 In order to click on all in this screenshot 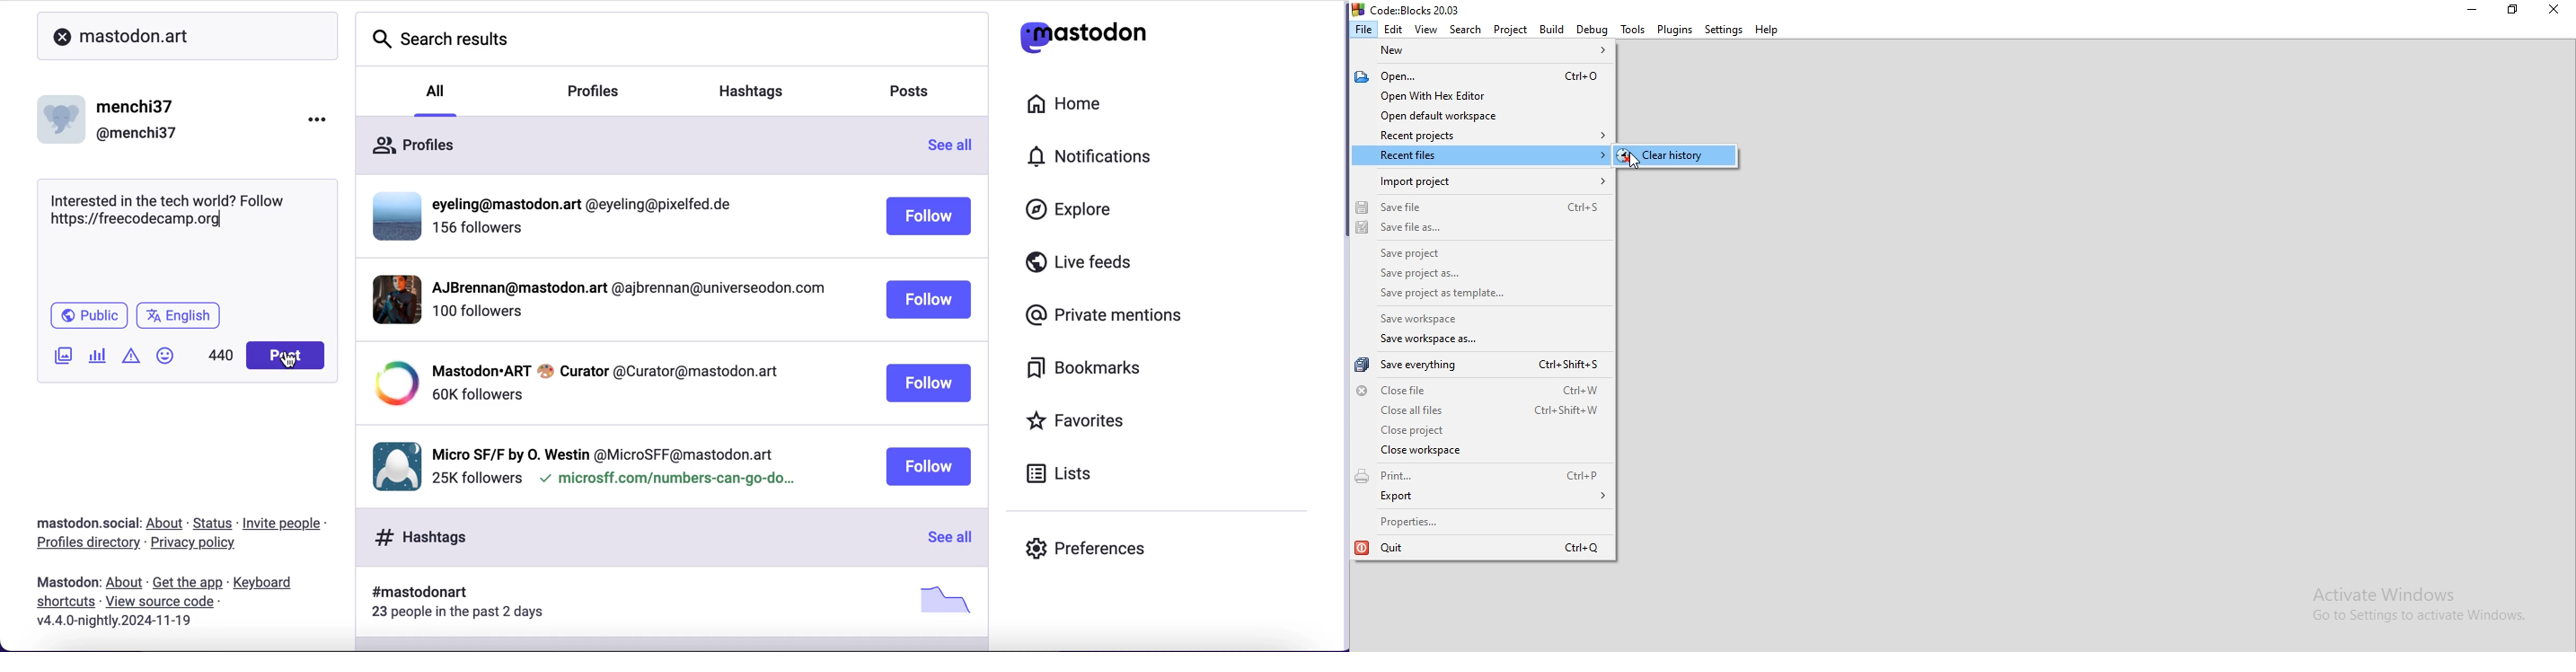, I will do `click(434, 98)`.